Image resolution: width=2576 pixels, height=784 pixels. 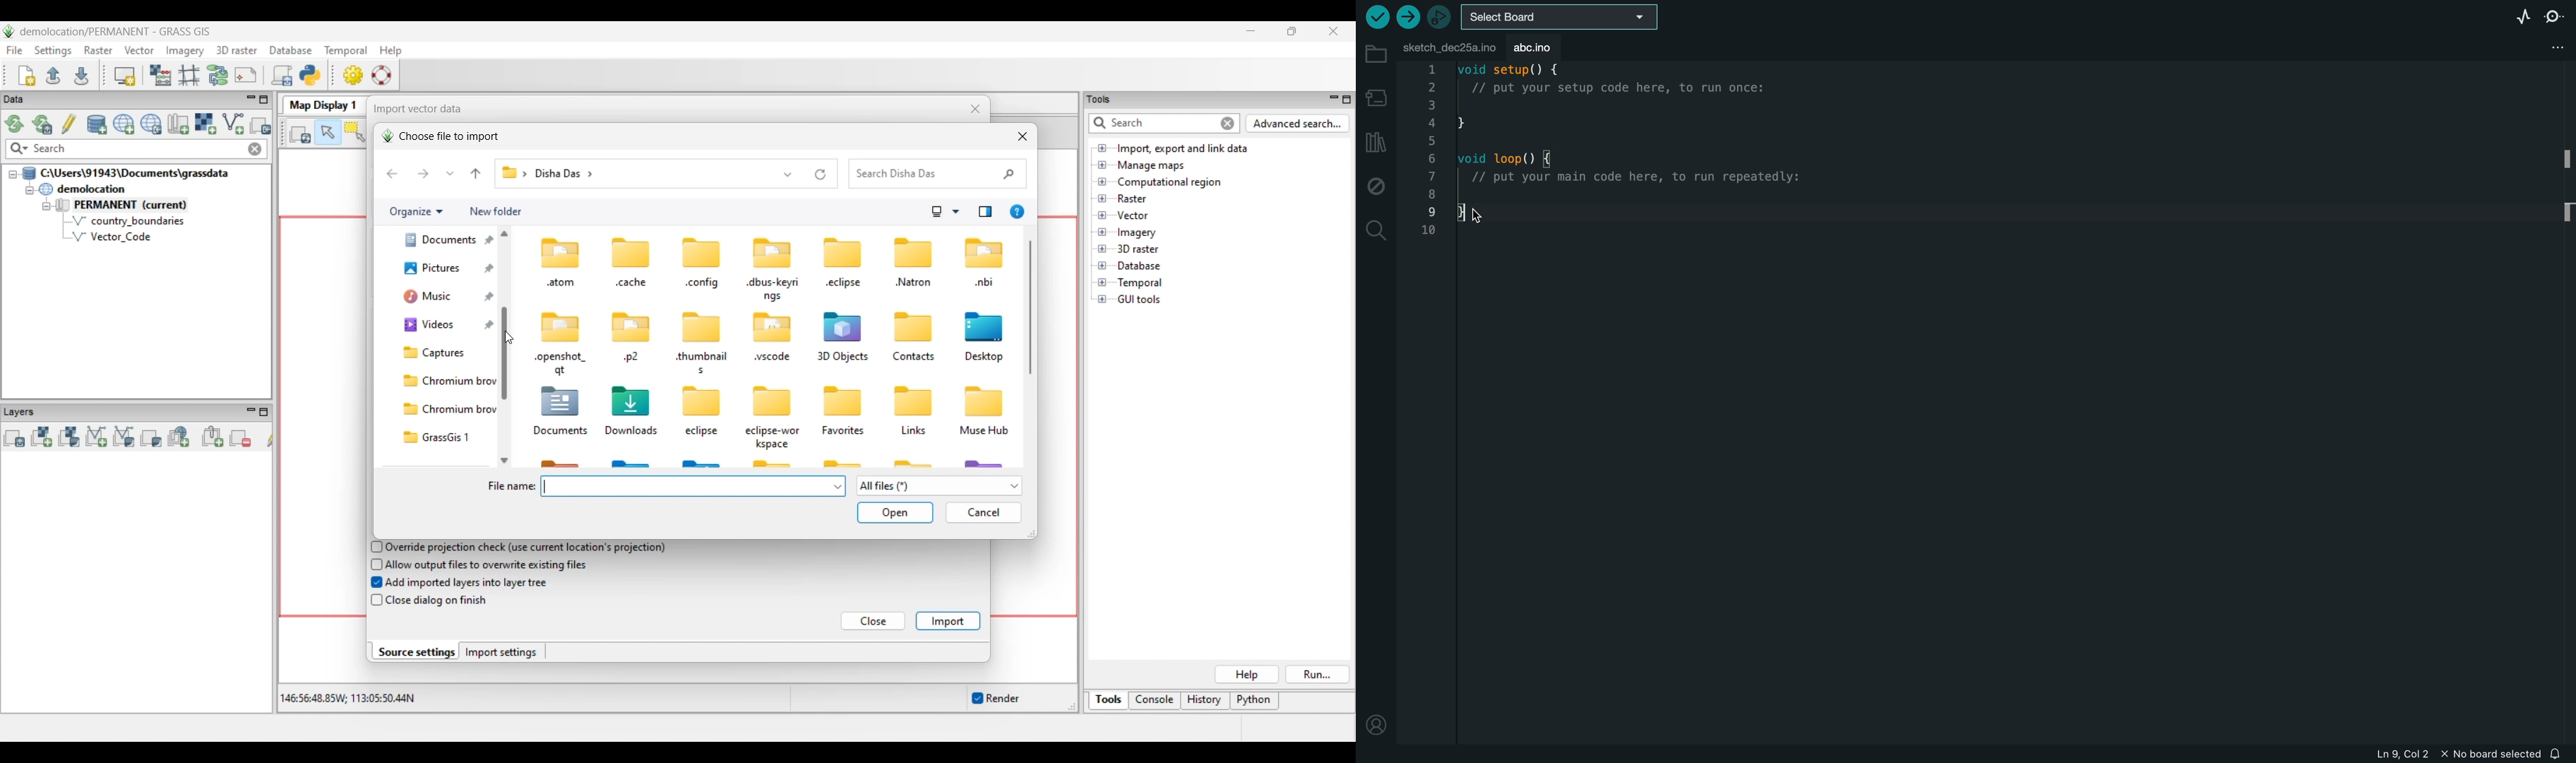 What do you see at coordinates (1375, 231) in the screenshot?
I see `search` at bounding box center [1375, 231].